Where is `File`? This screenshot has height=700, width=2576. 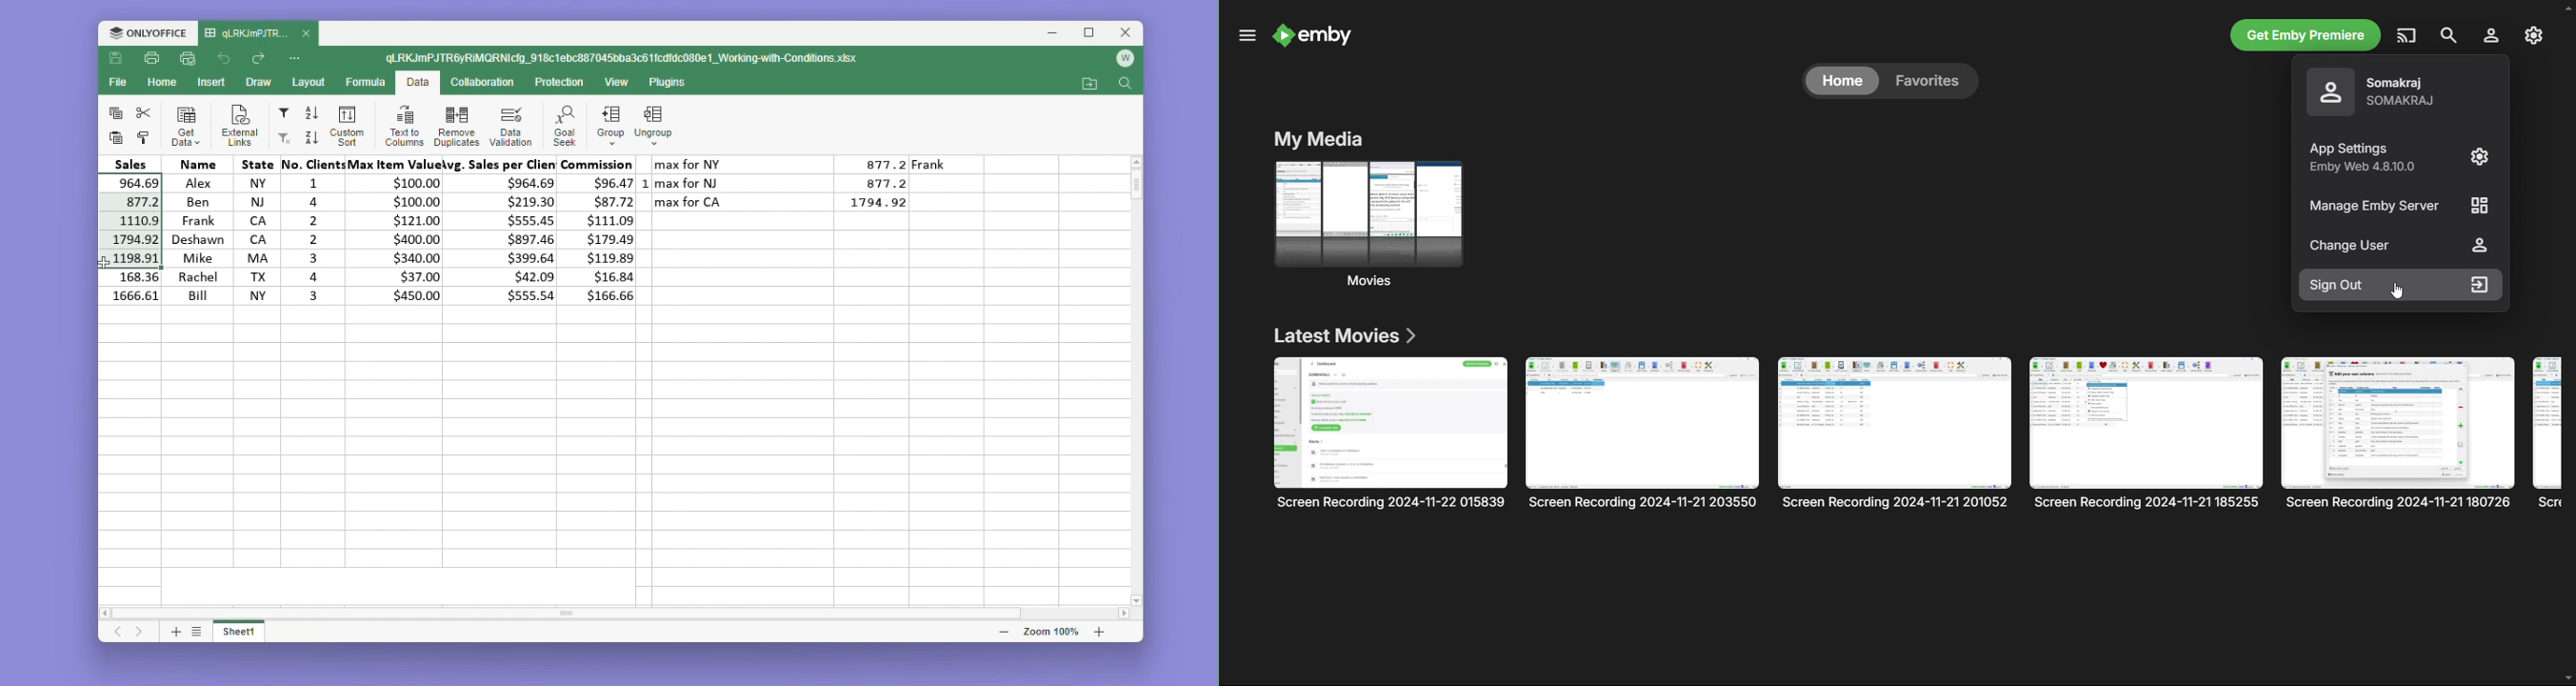
File is located at coordinates (121, 82).